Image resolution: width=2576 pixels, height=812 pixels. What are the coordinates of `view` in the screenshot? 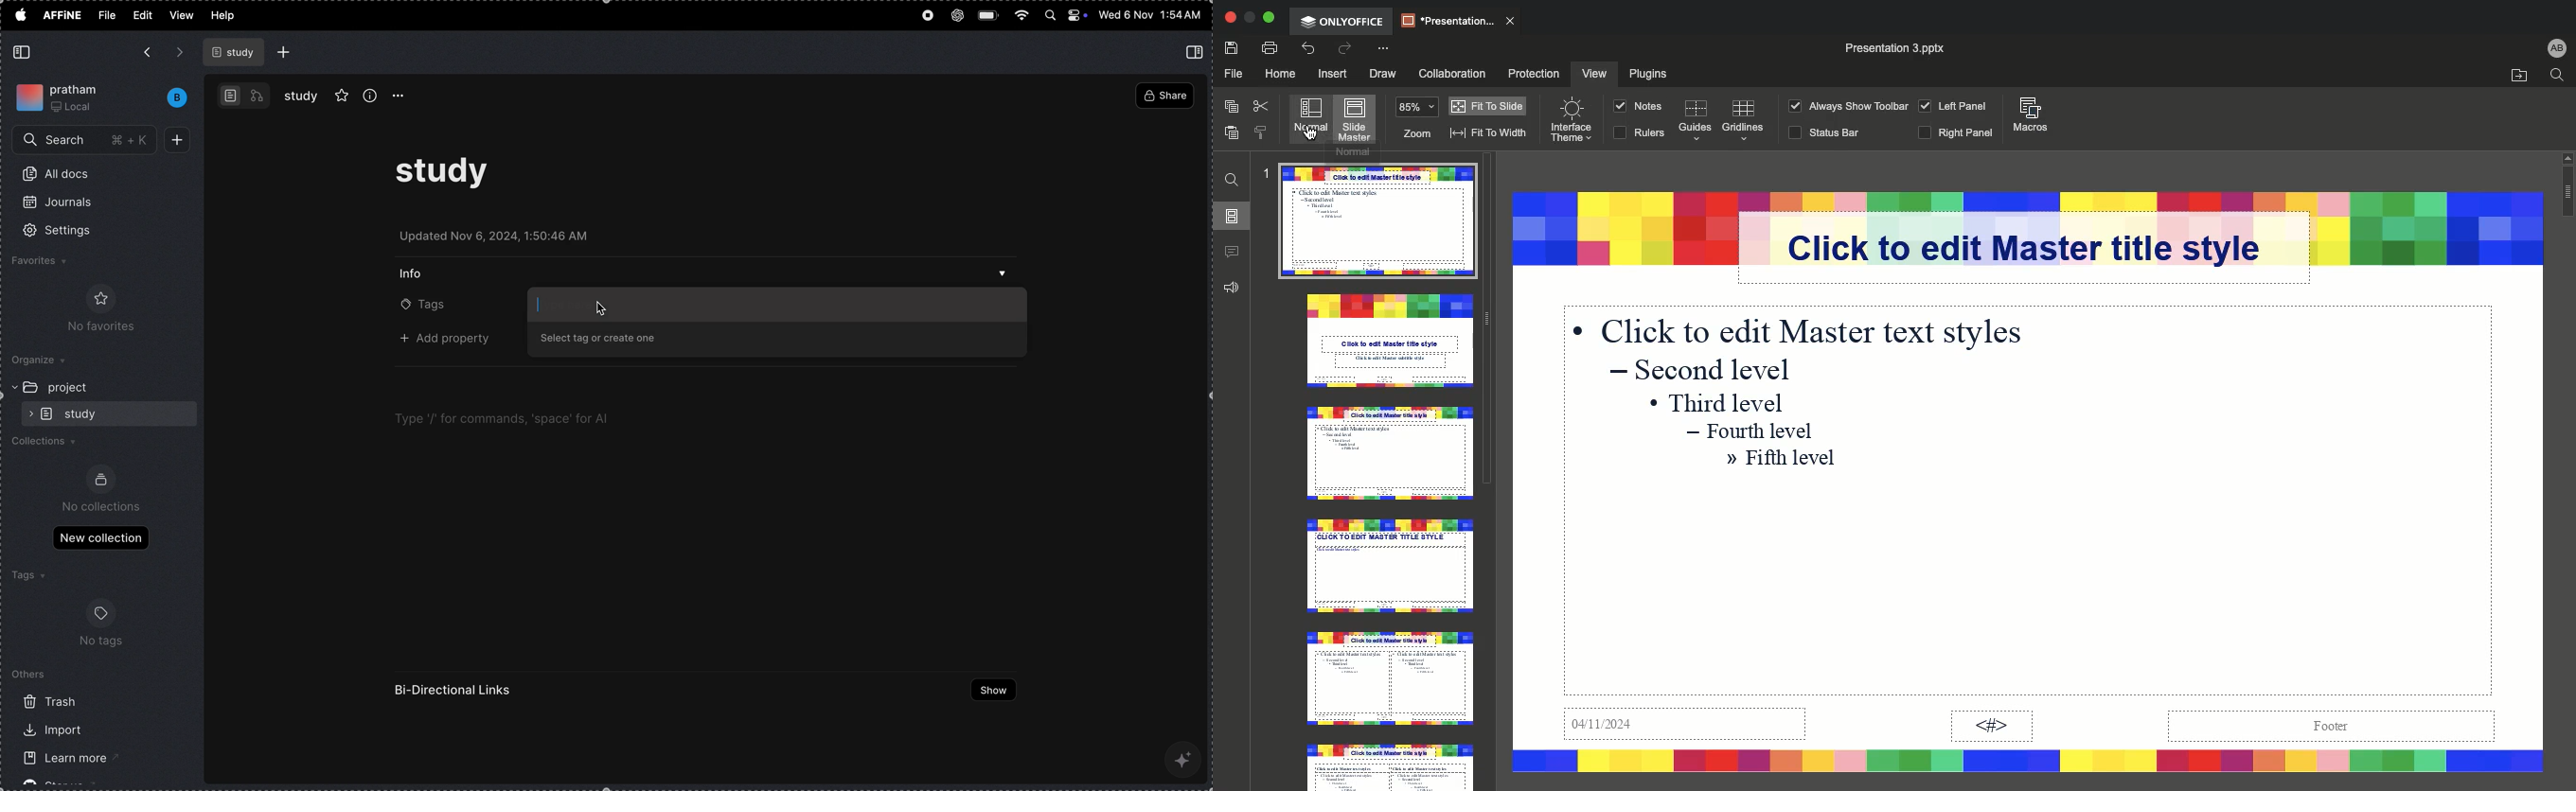 It's located at (182, 15).